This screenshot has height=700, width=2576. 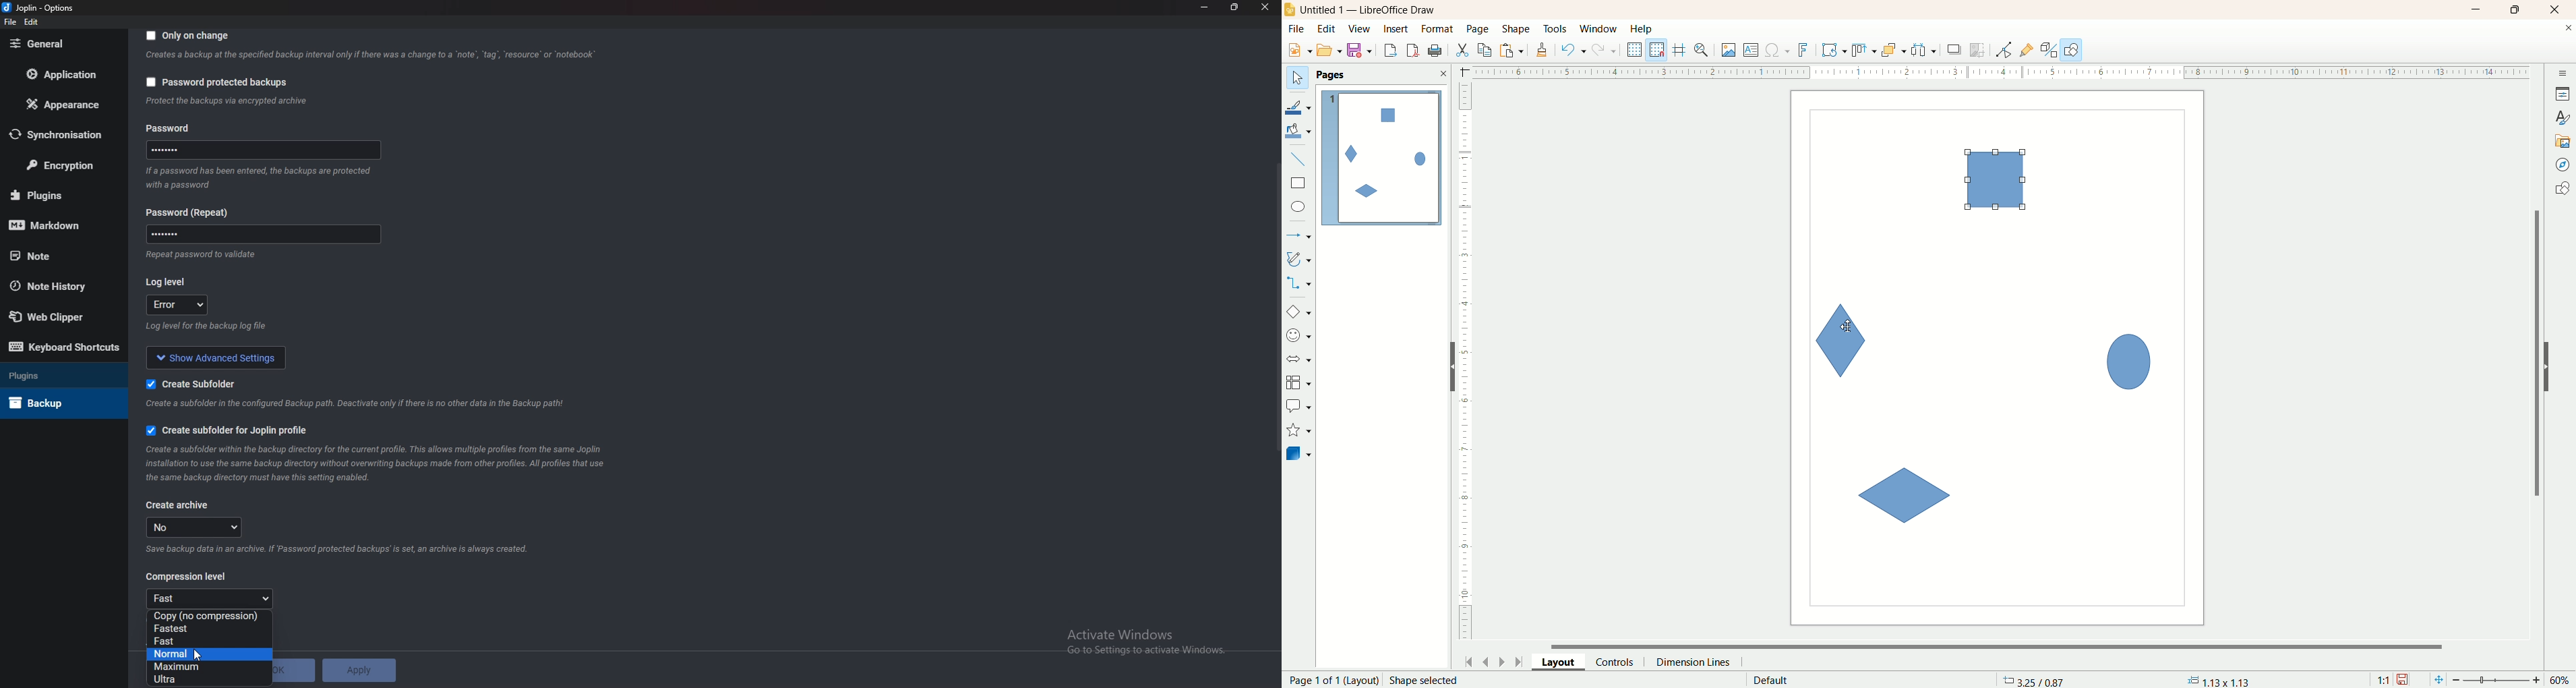 I want to click on Scroll bar, so click(x=1278, y=307).